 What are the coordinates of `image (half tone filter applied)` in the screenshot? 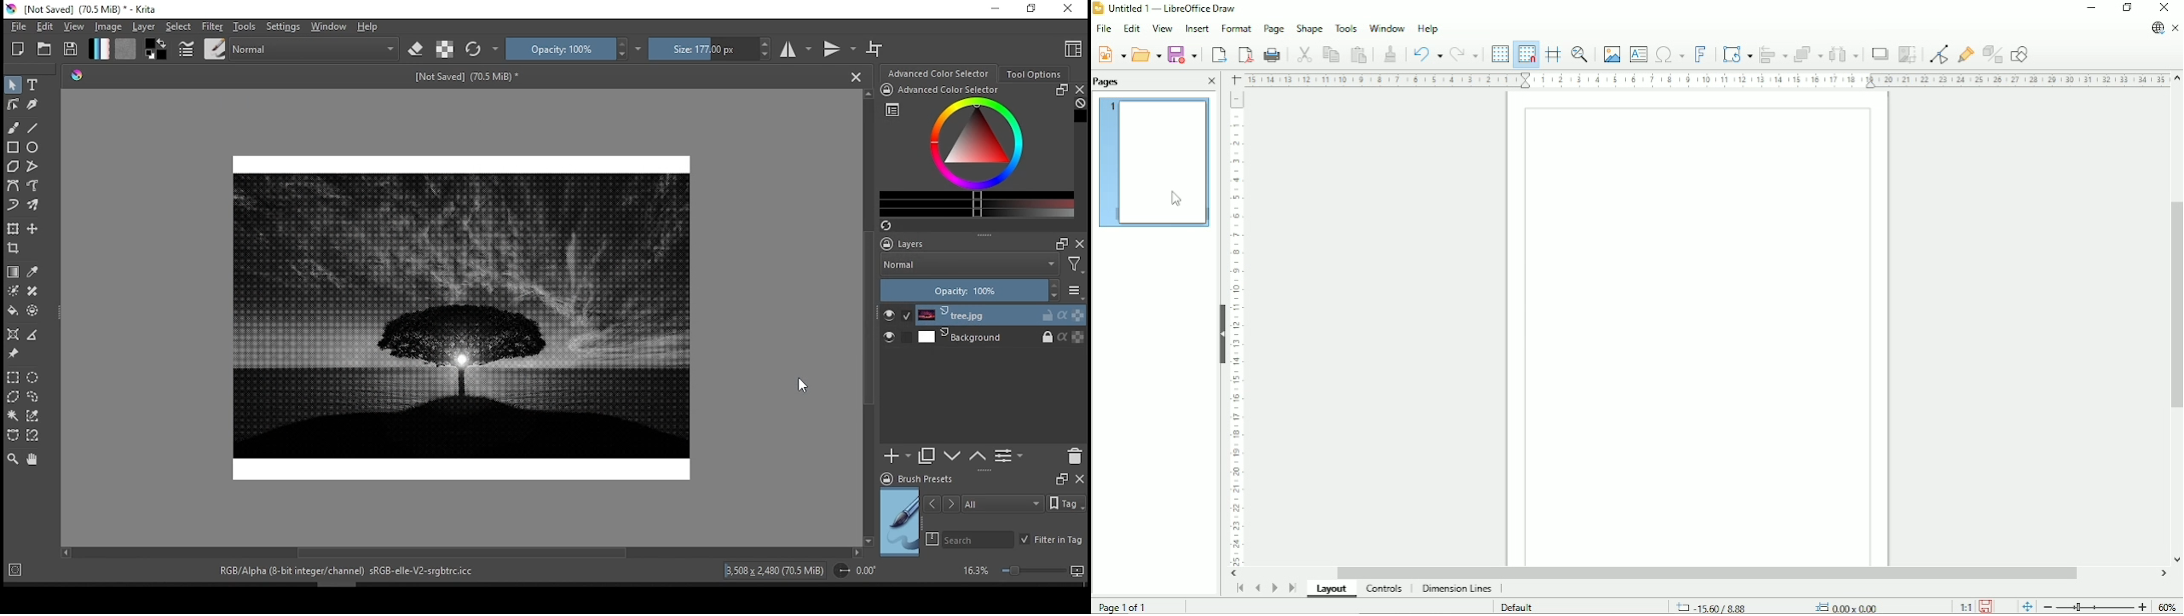 It's located at (460, 312).